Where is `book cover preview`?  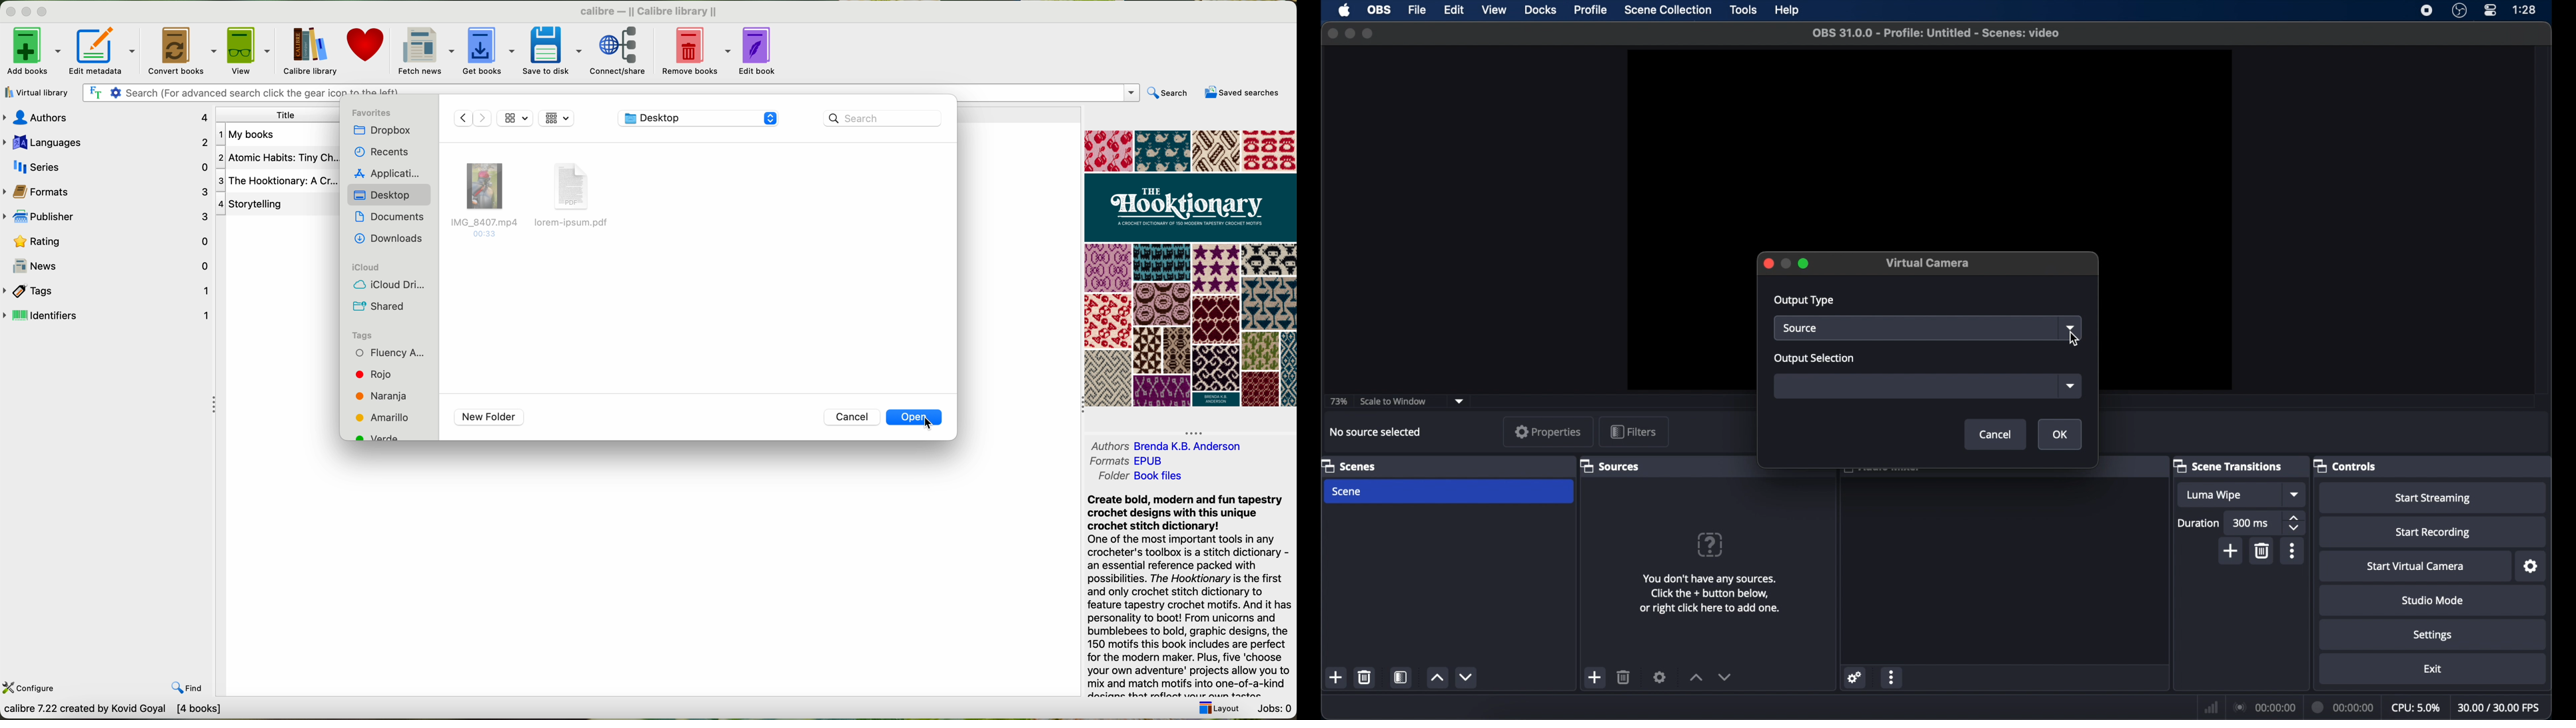
book cover preview is located at coordinates (1191, 268).